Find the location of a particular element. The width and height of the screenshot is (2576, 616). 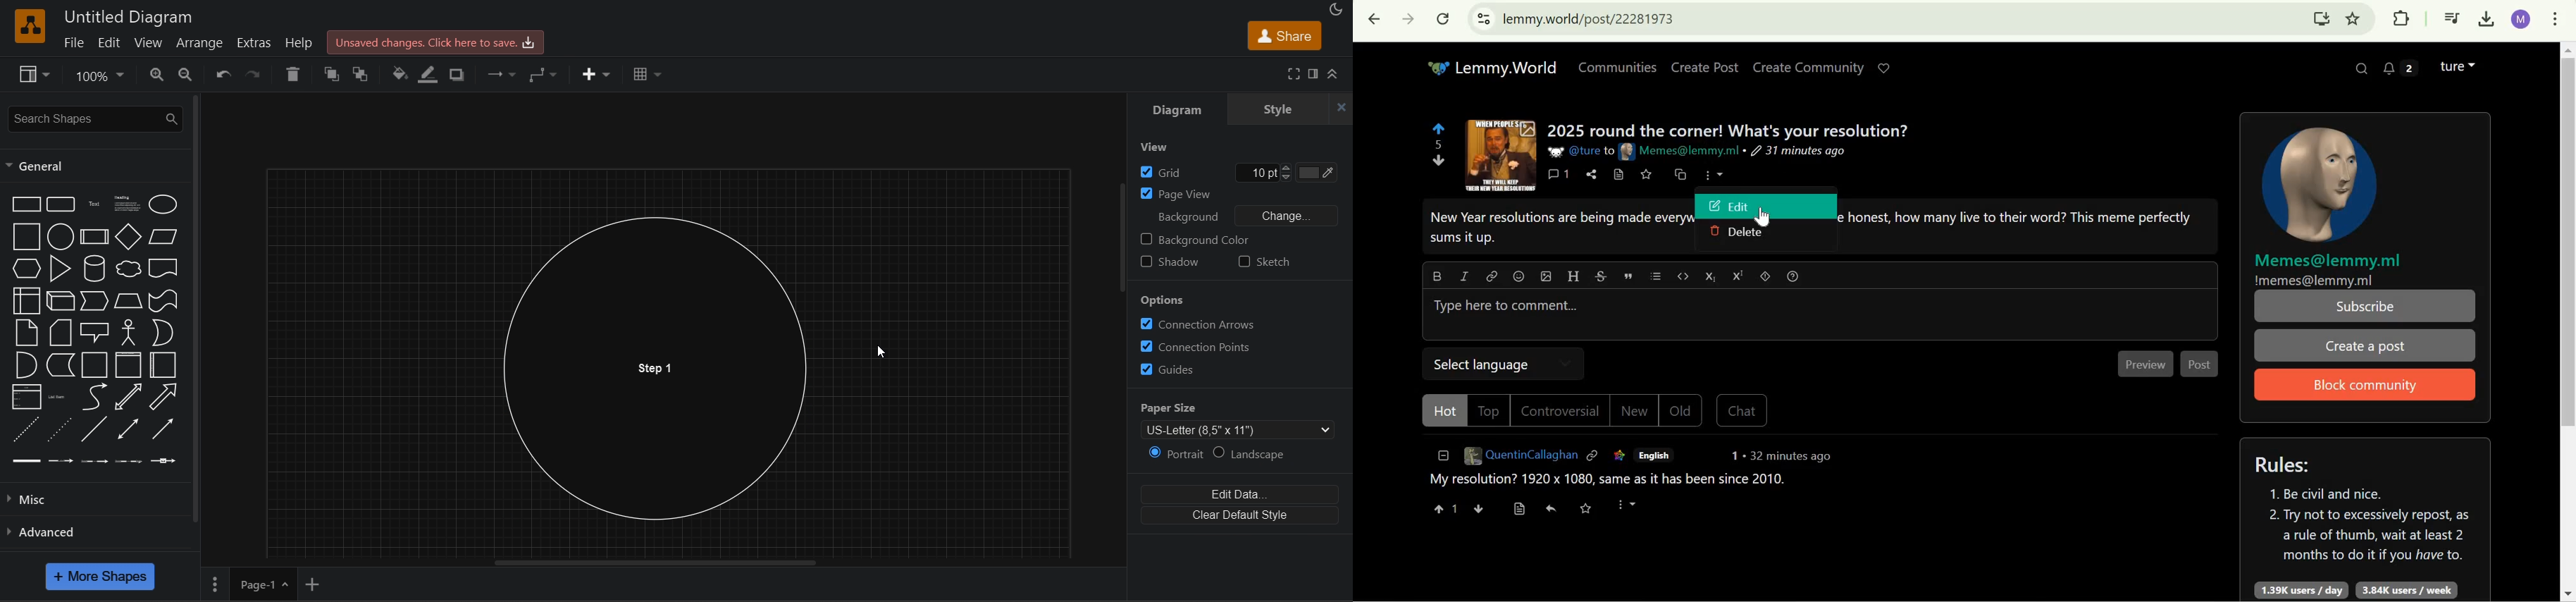

Type here to comment... is located at coordinates (1821, 316).